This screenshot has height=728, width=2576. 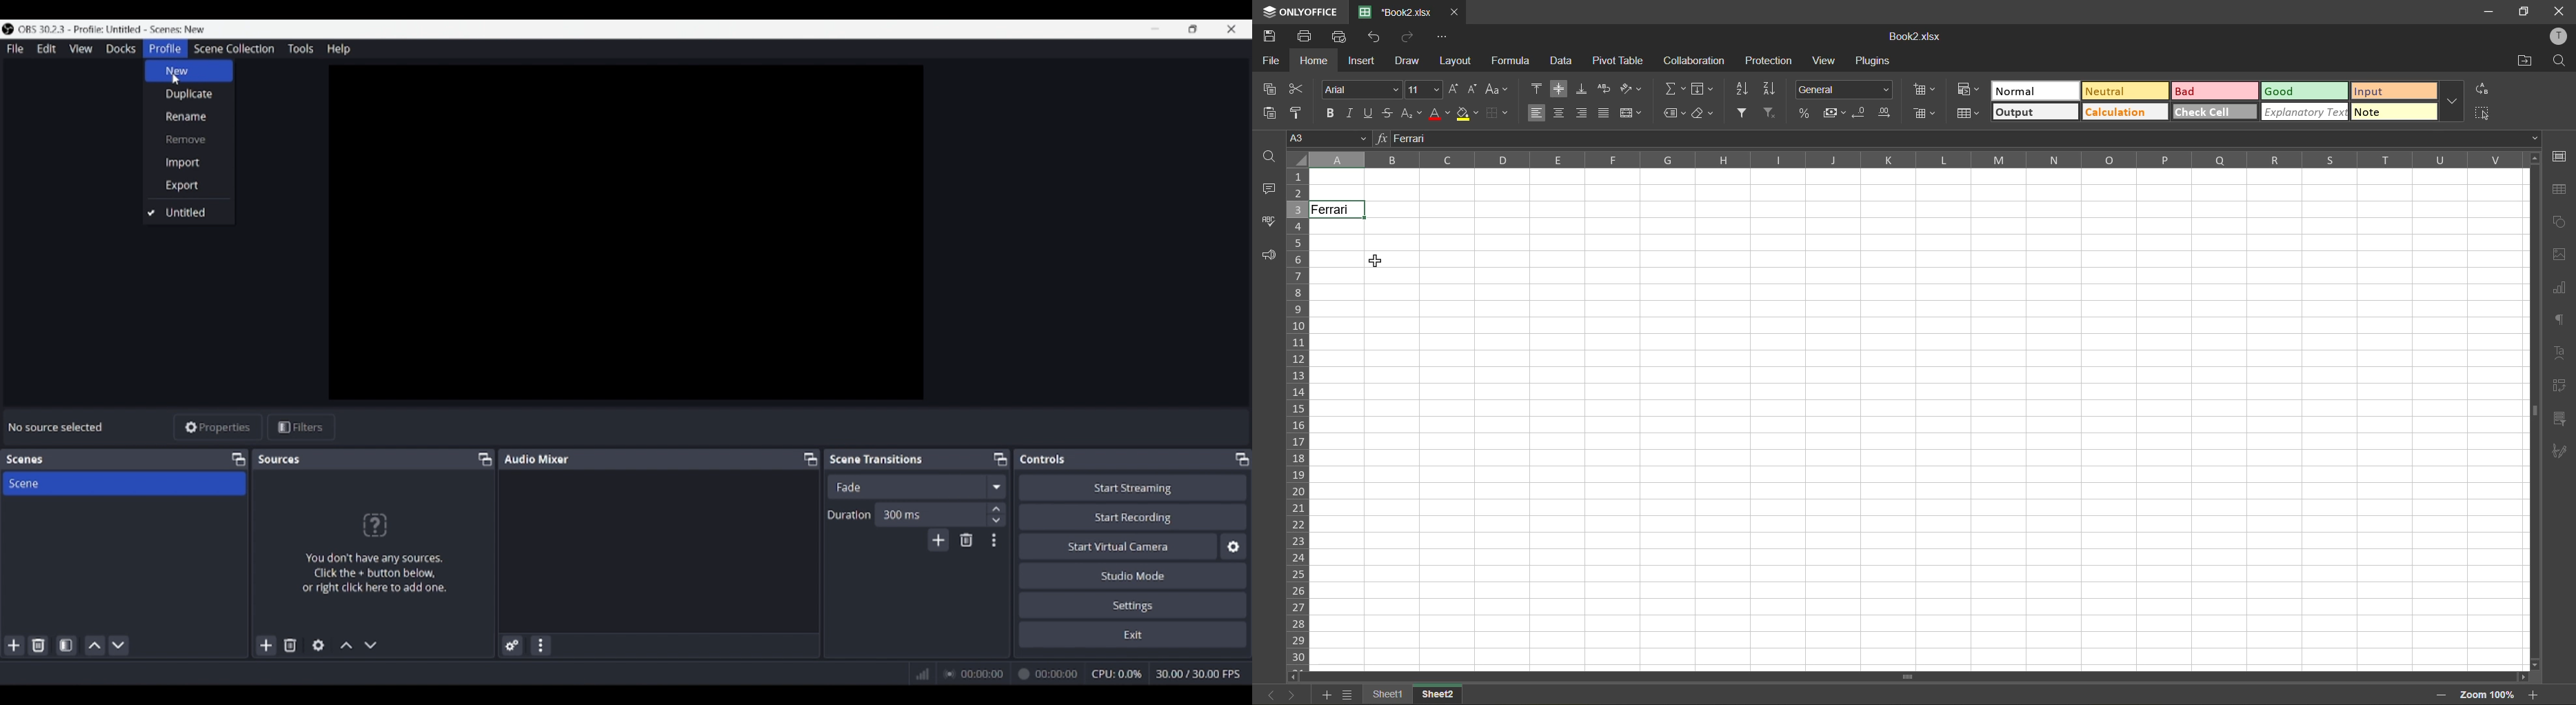 I want to click on Exit, so click(x=1133, y=634).